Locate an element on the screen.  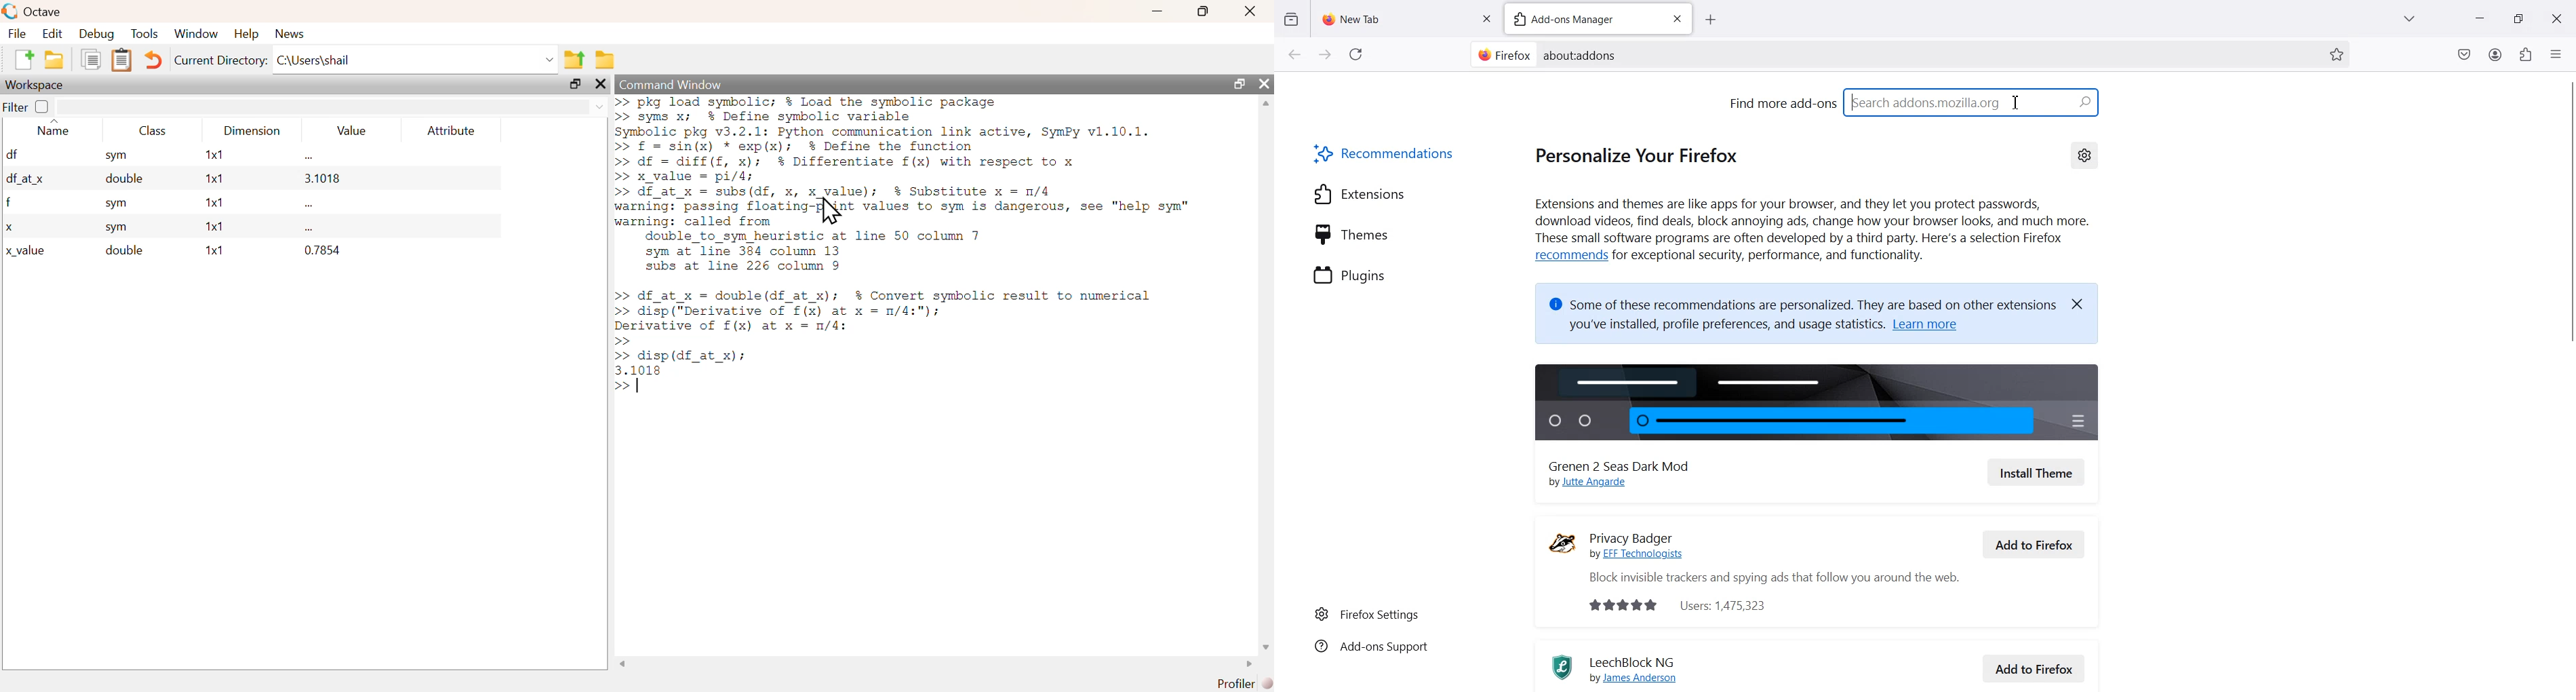
New Tab is located at coordinates (1395, 16).